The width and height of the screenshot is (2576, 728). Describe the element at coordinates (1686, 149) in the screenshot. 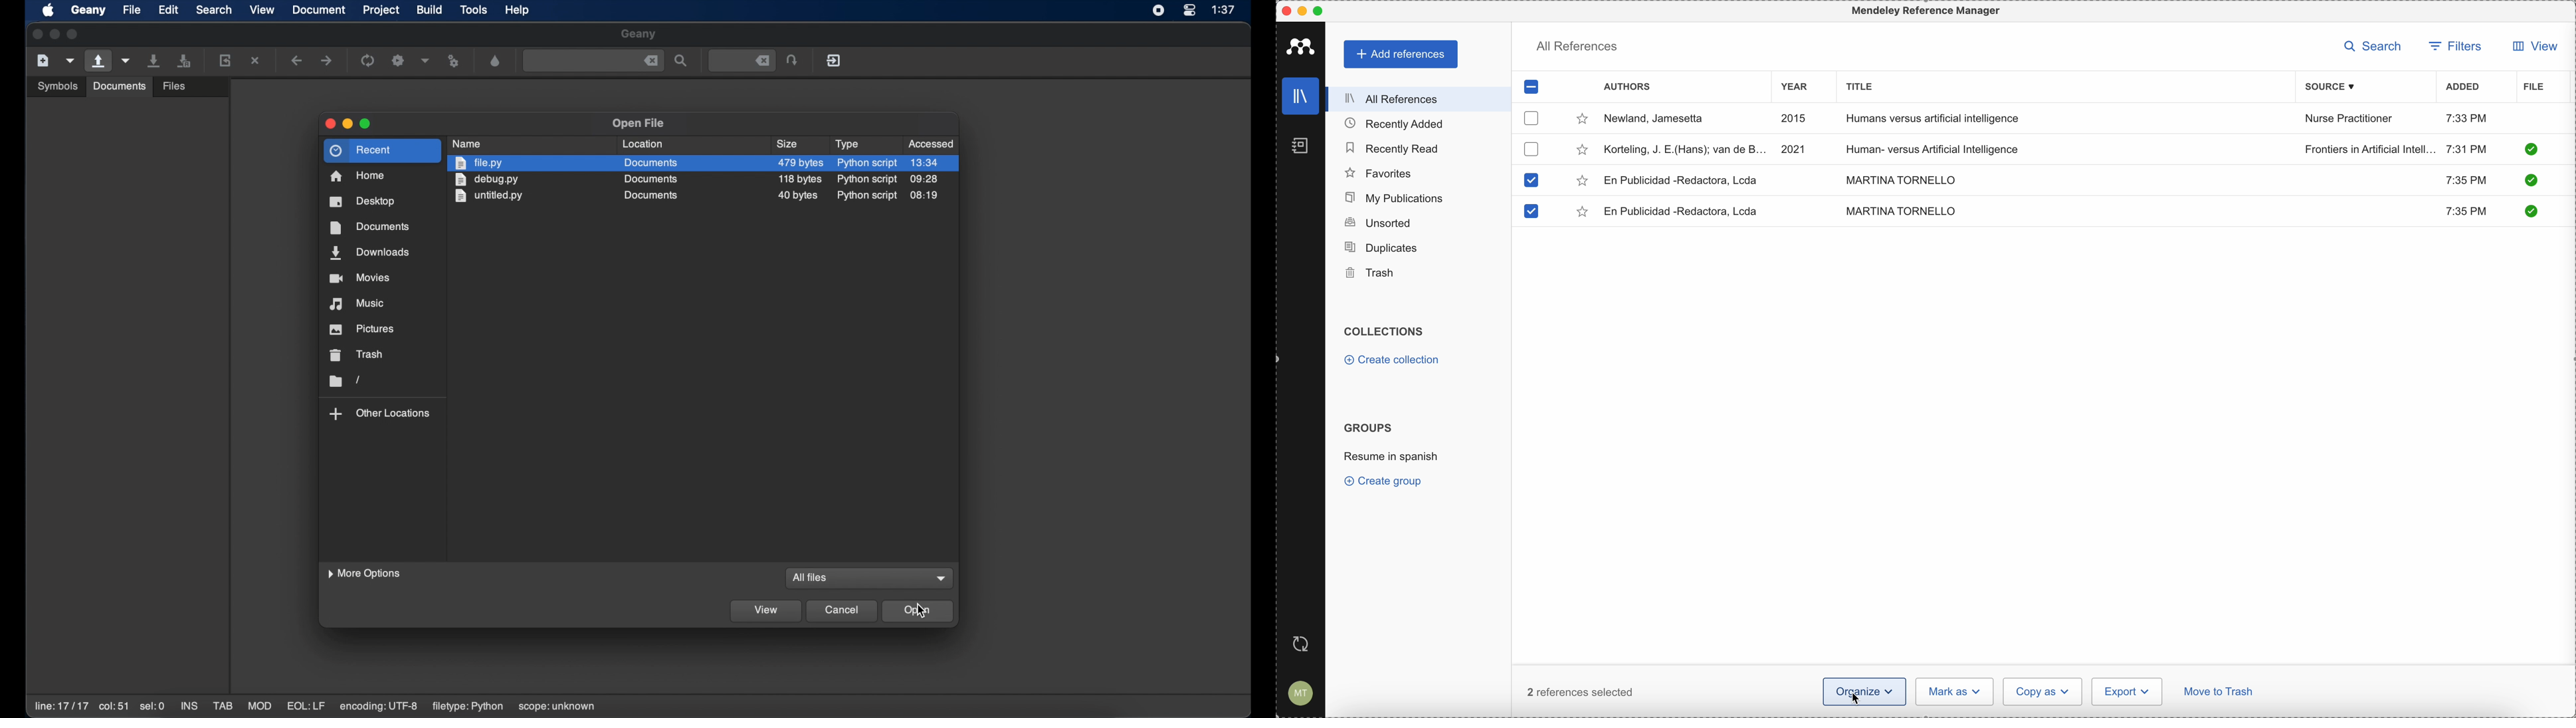

I see `Korteling, J.E.(Hans)` at that location.